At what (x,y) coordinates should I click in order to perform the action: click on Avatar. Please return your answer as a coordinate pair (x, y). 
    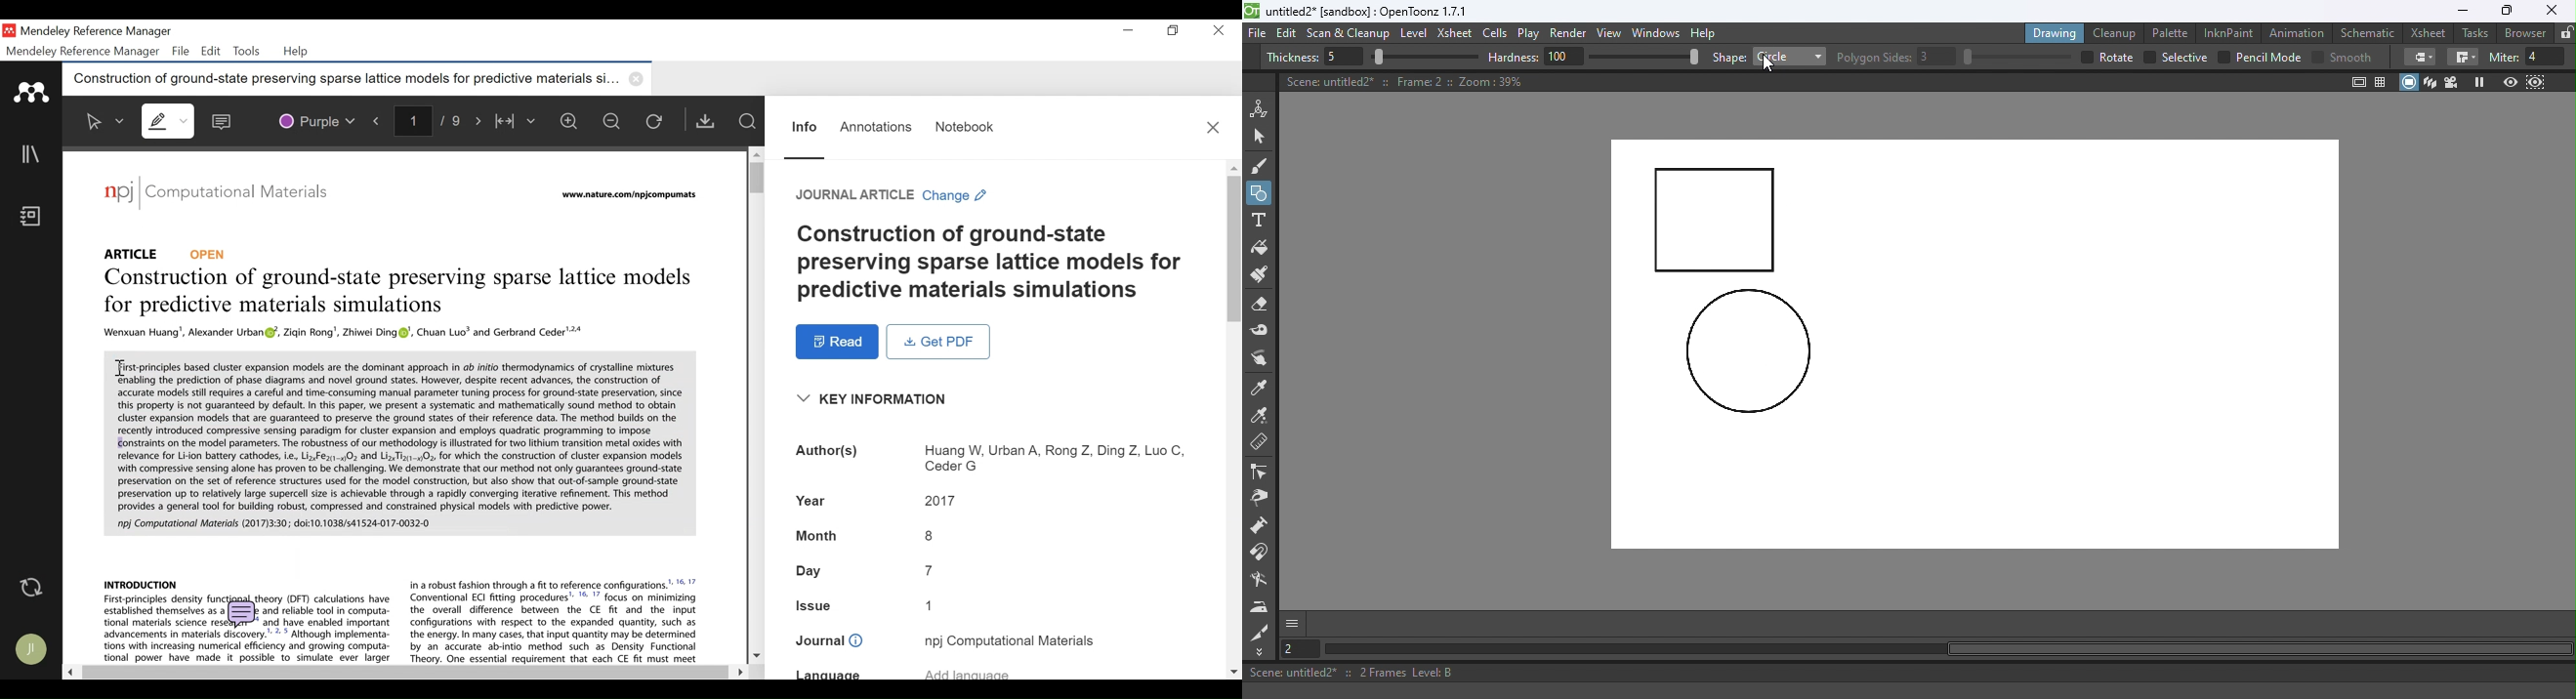
    Looking at the image, I should click on (32, 649).